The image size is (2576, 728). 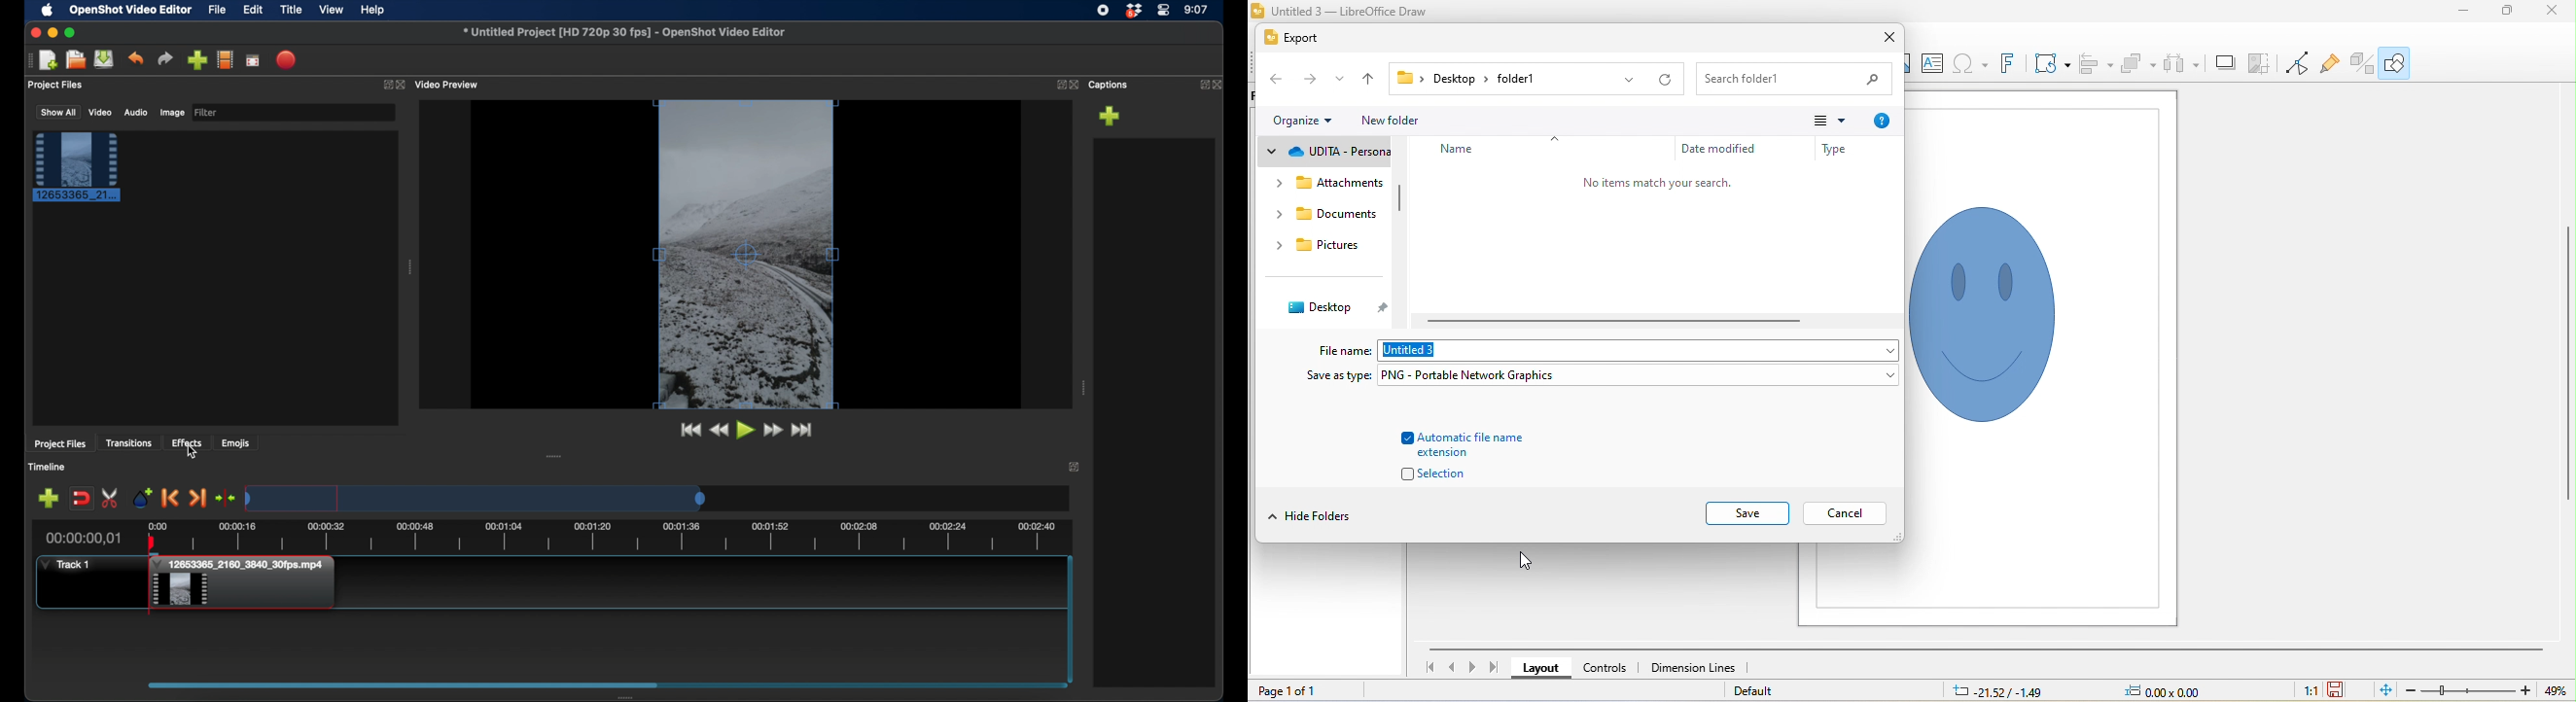 I want to click on drop down, so click(x=1556, y=137).